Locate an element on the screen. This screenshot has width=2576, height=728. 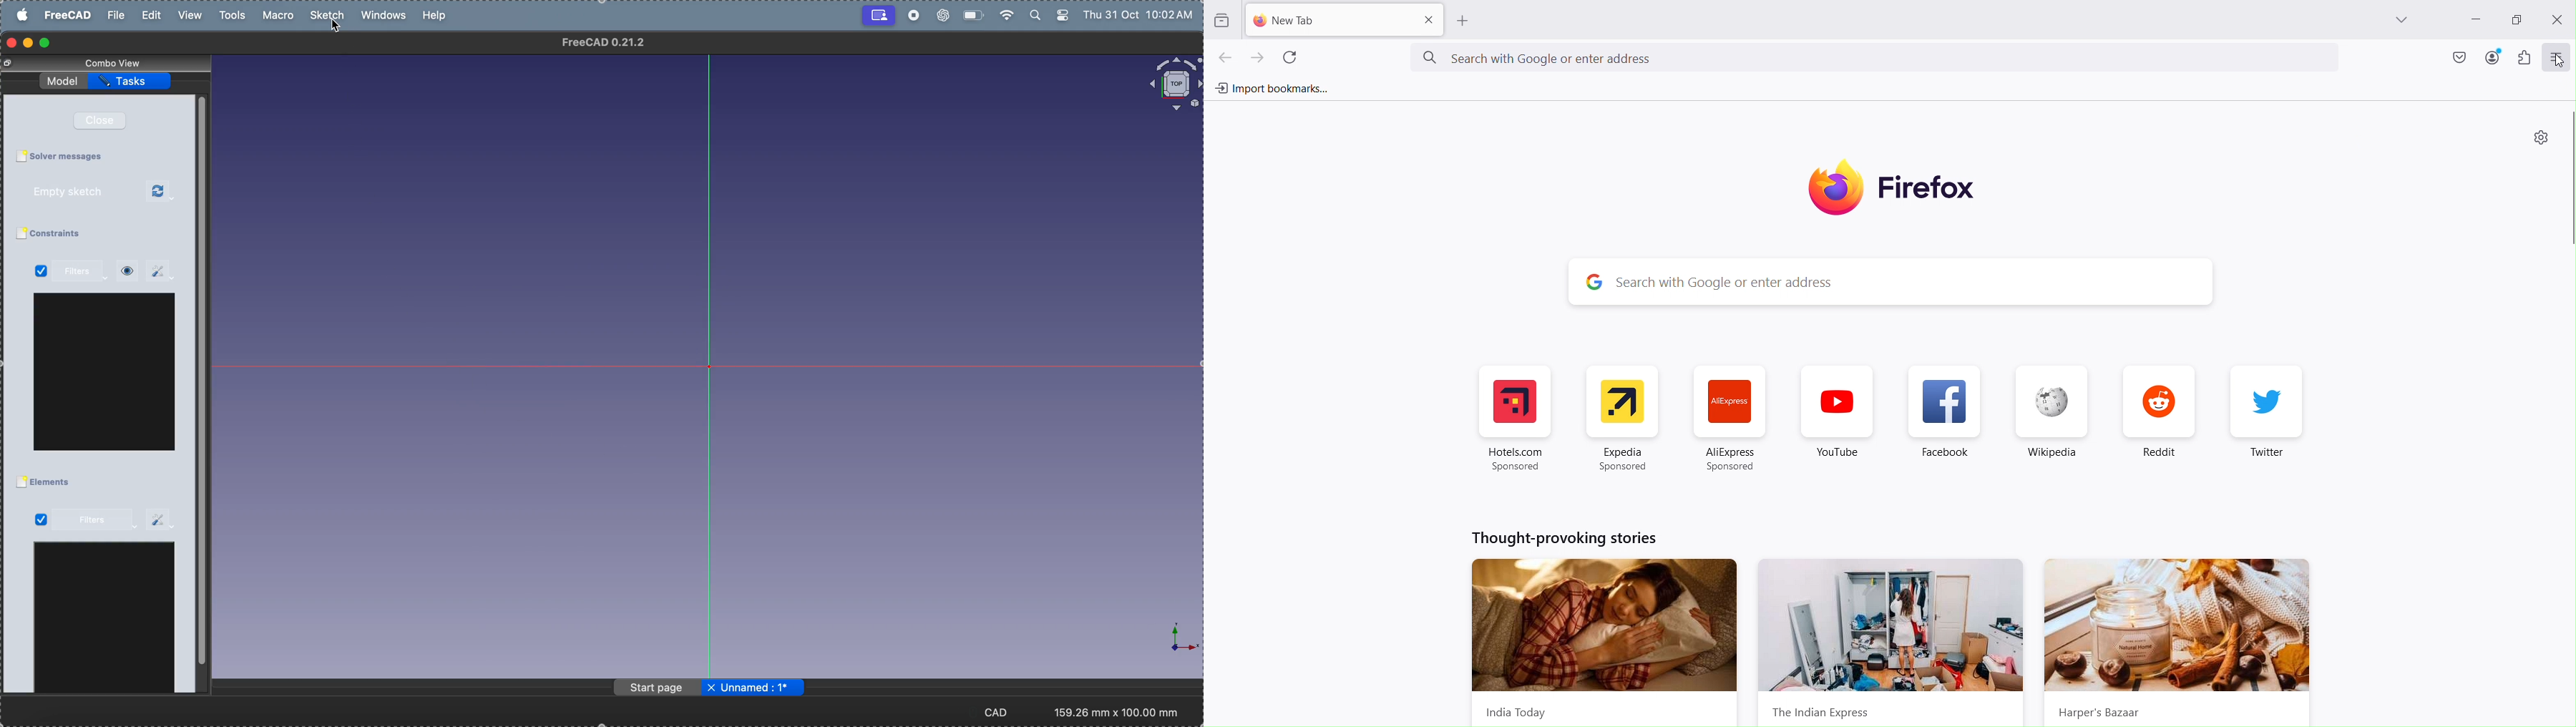
filters is located at coordinates (83, 272).